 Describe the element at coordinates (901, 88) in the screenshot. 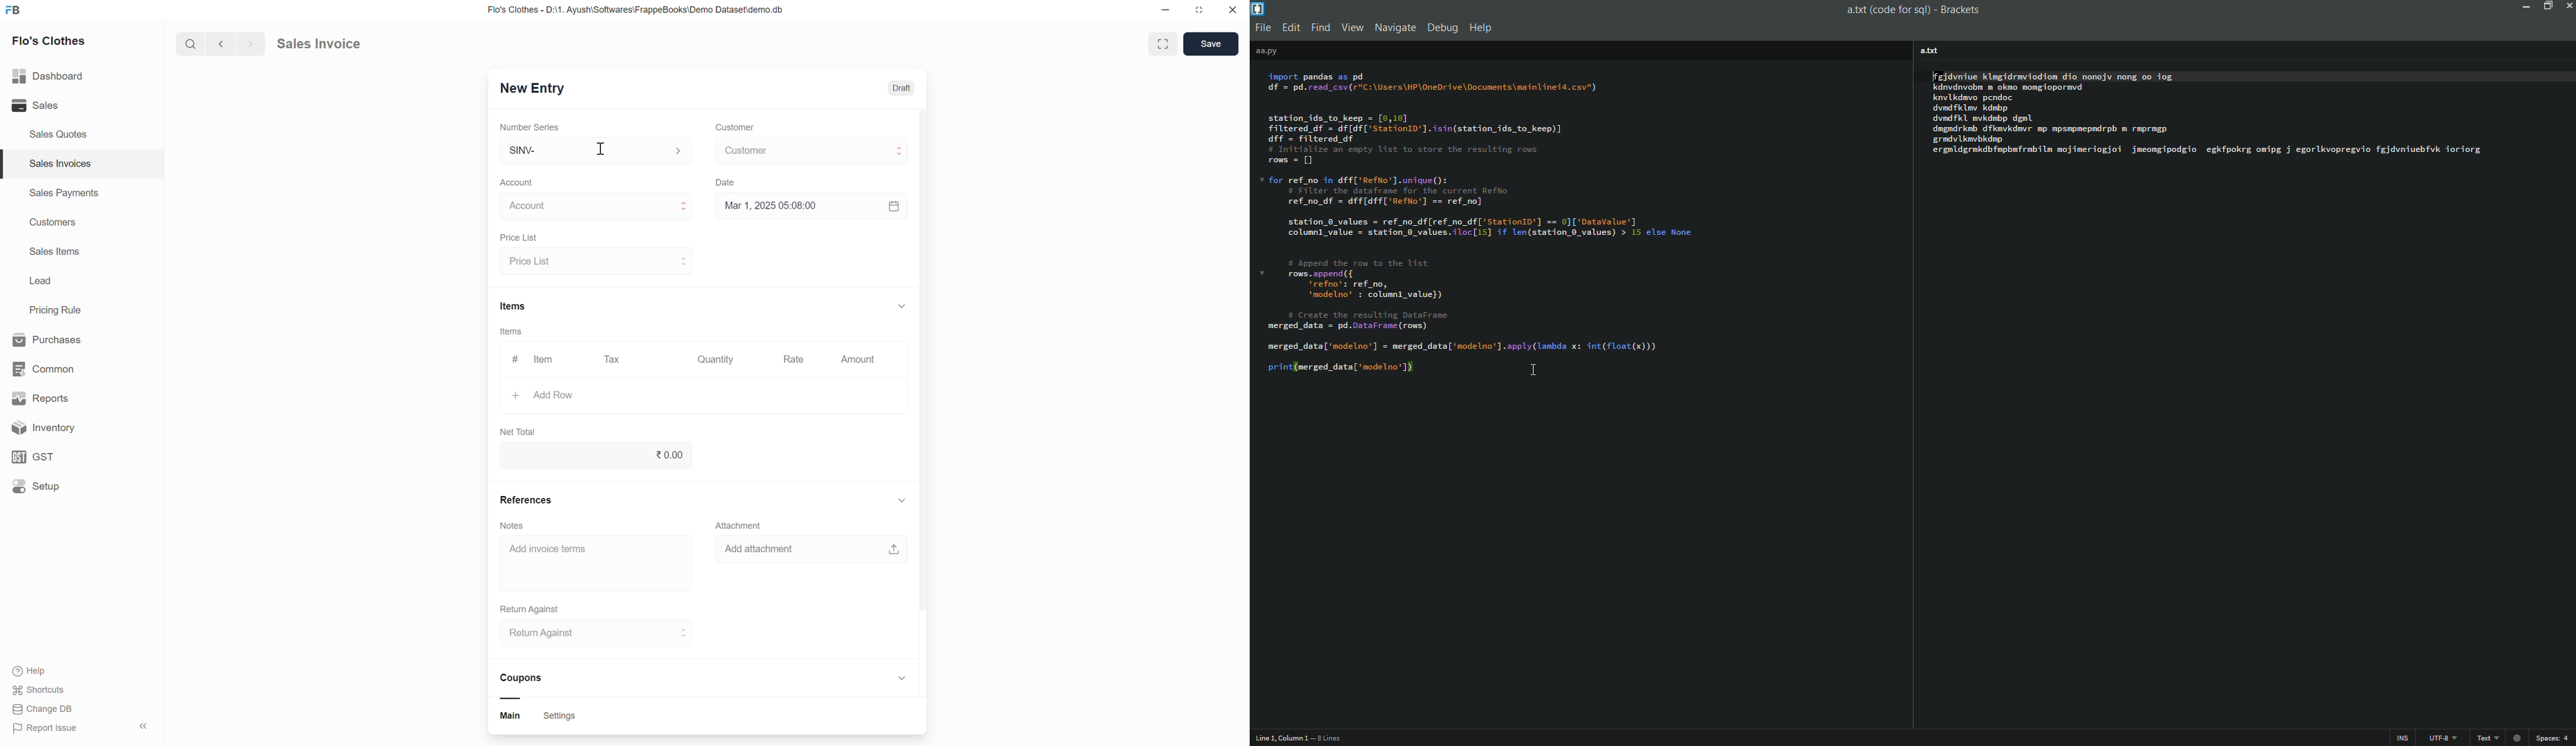

I see `Draft` at that location.